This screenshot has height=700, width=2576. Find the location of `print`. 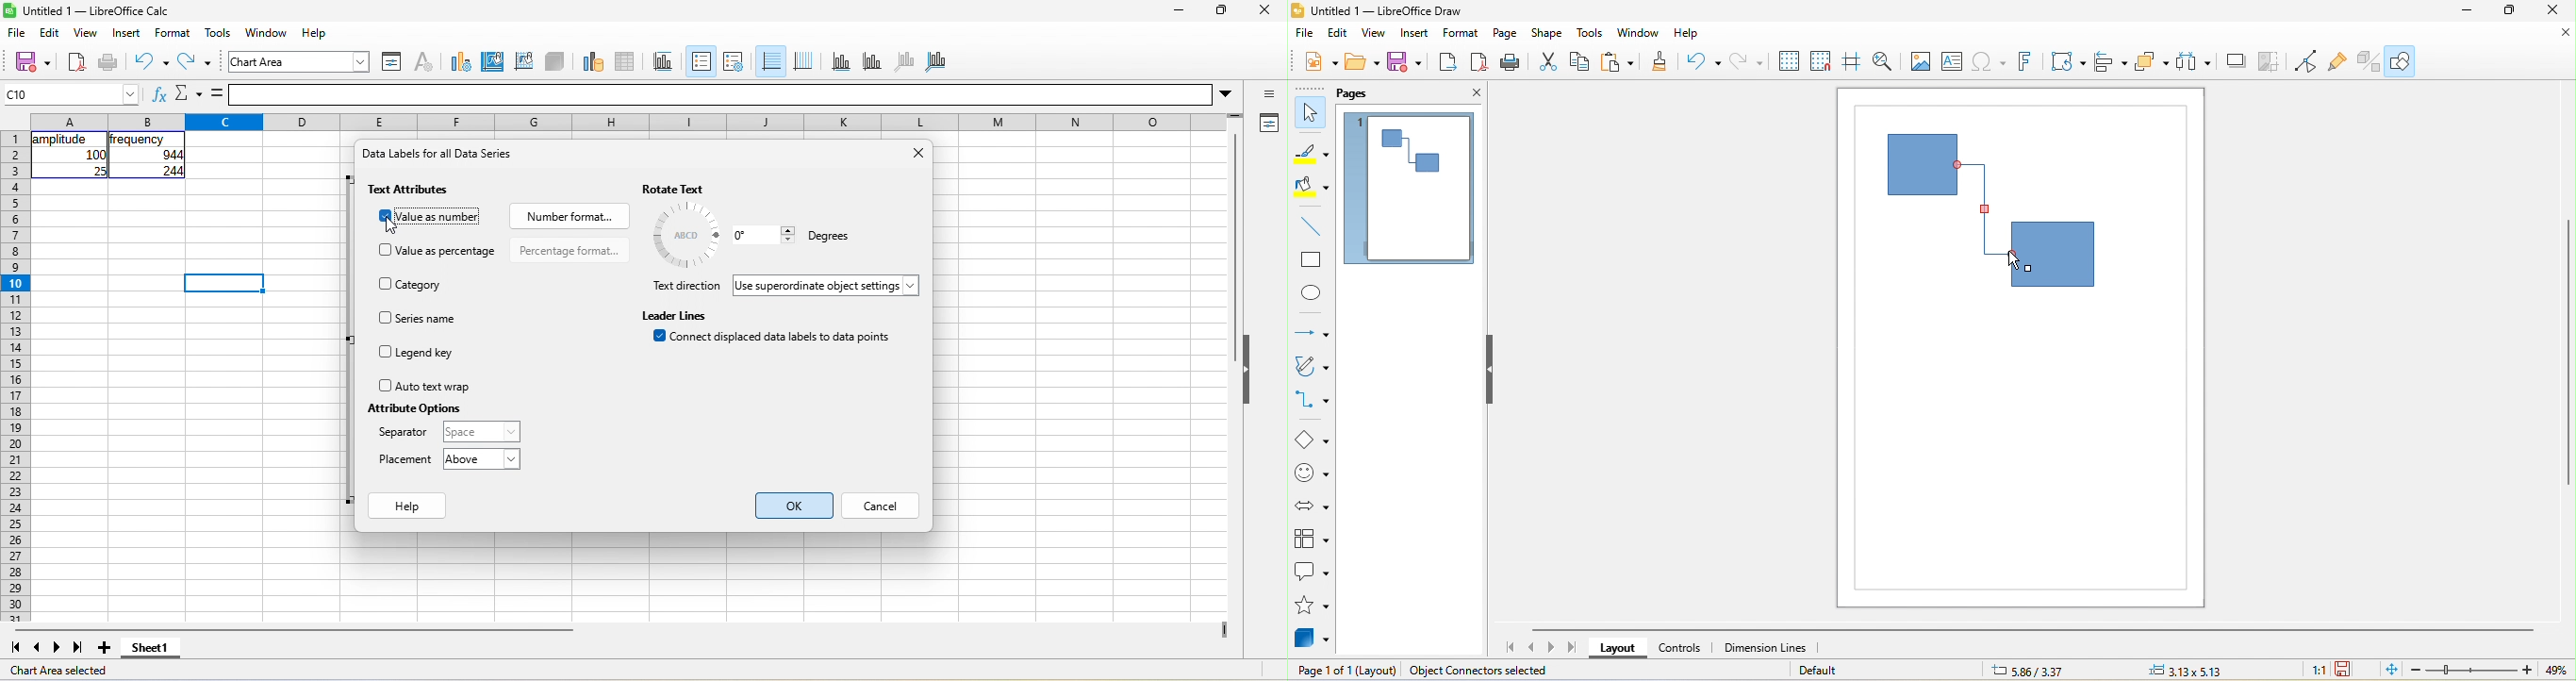

print is located at coordinates (108, 63).